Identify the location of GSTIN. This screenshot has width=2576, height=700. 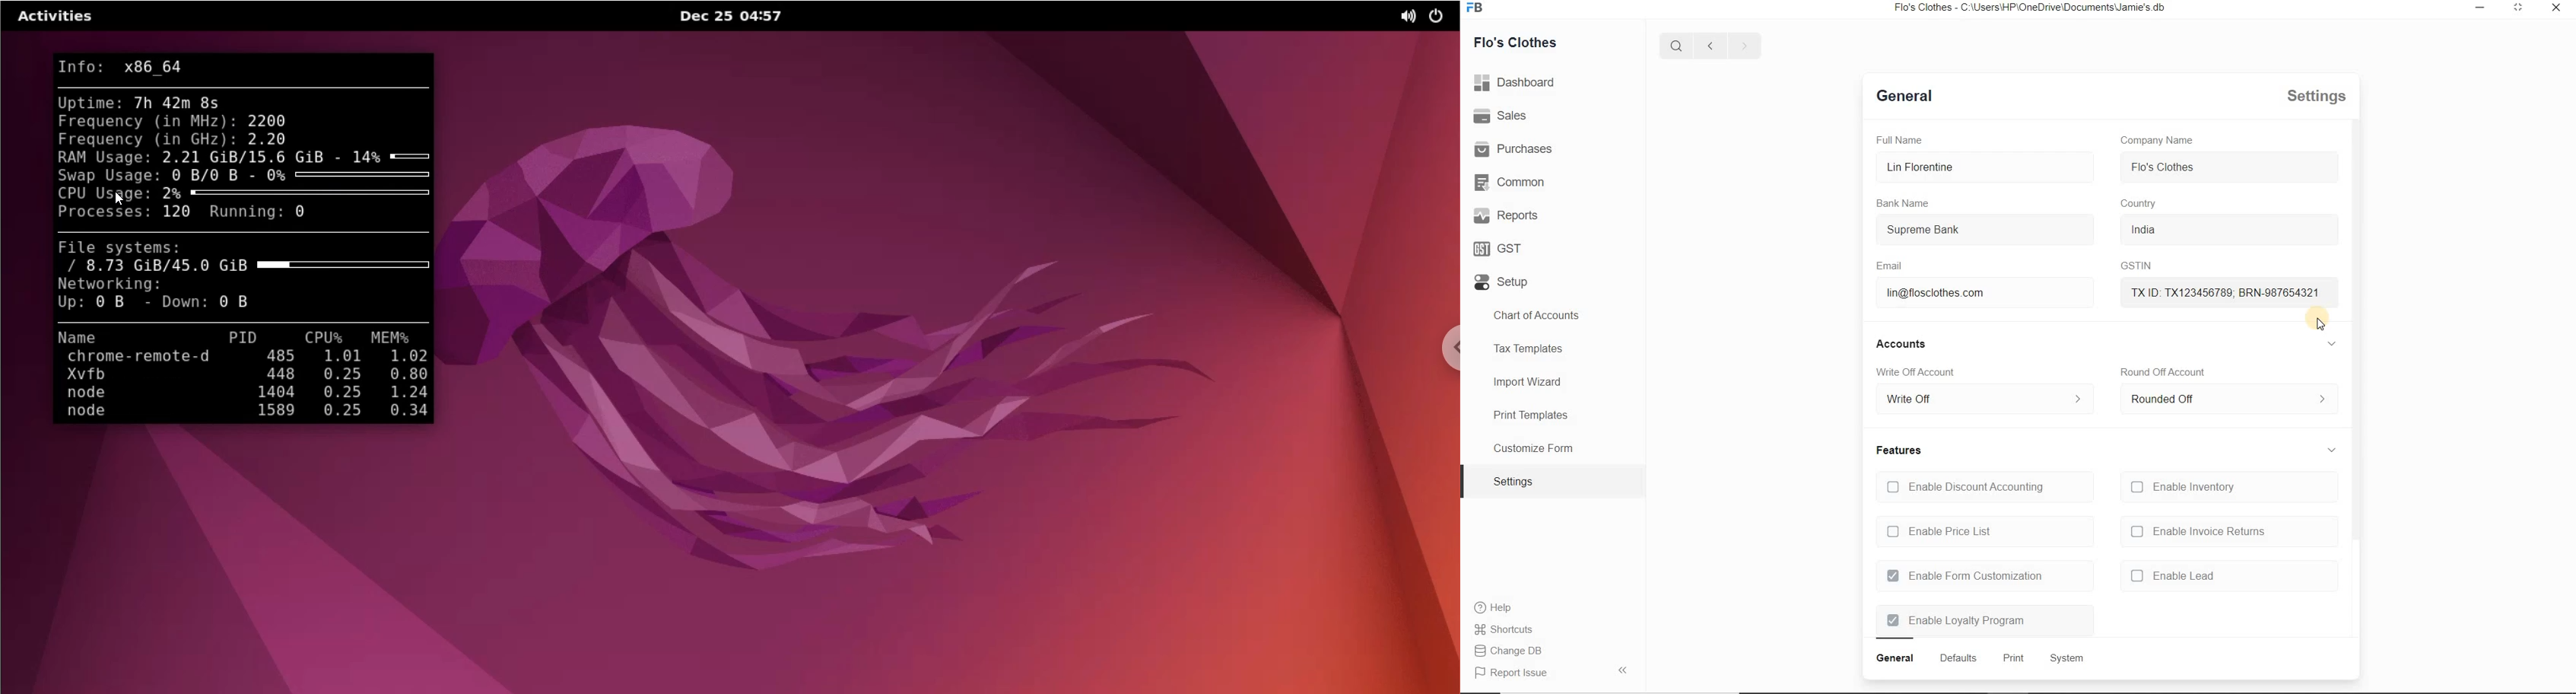
(2132, 267).